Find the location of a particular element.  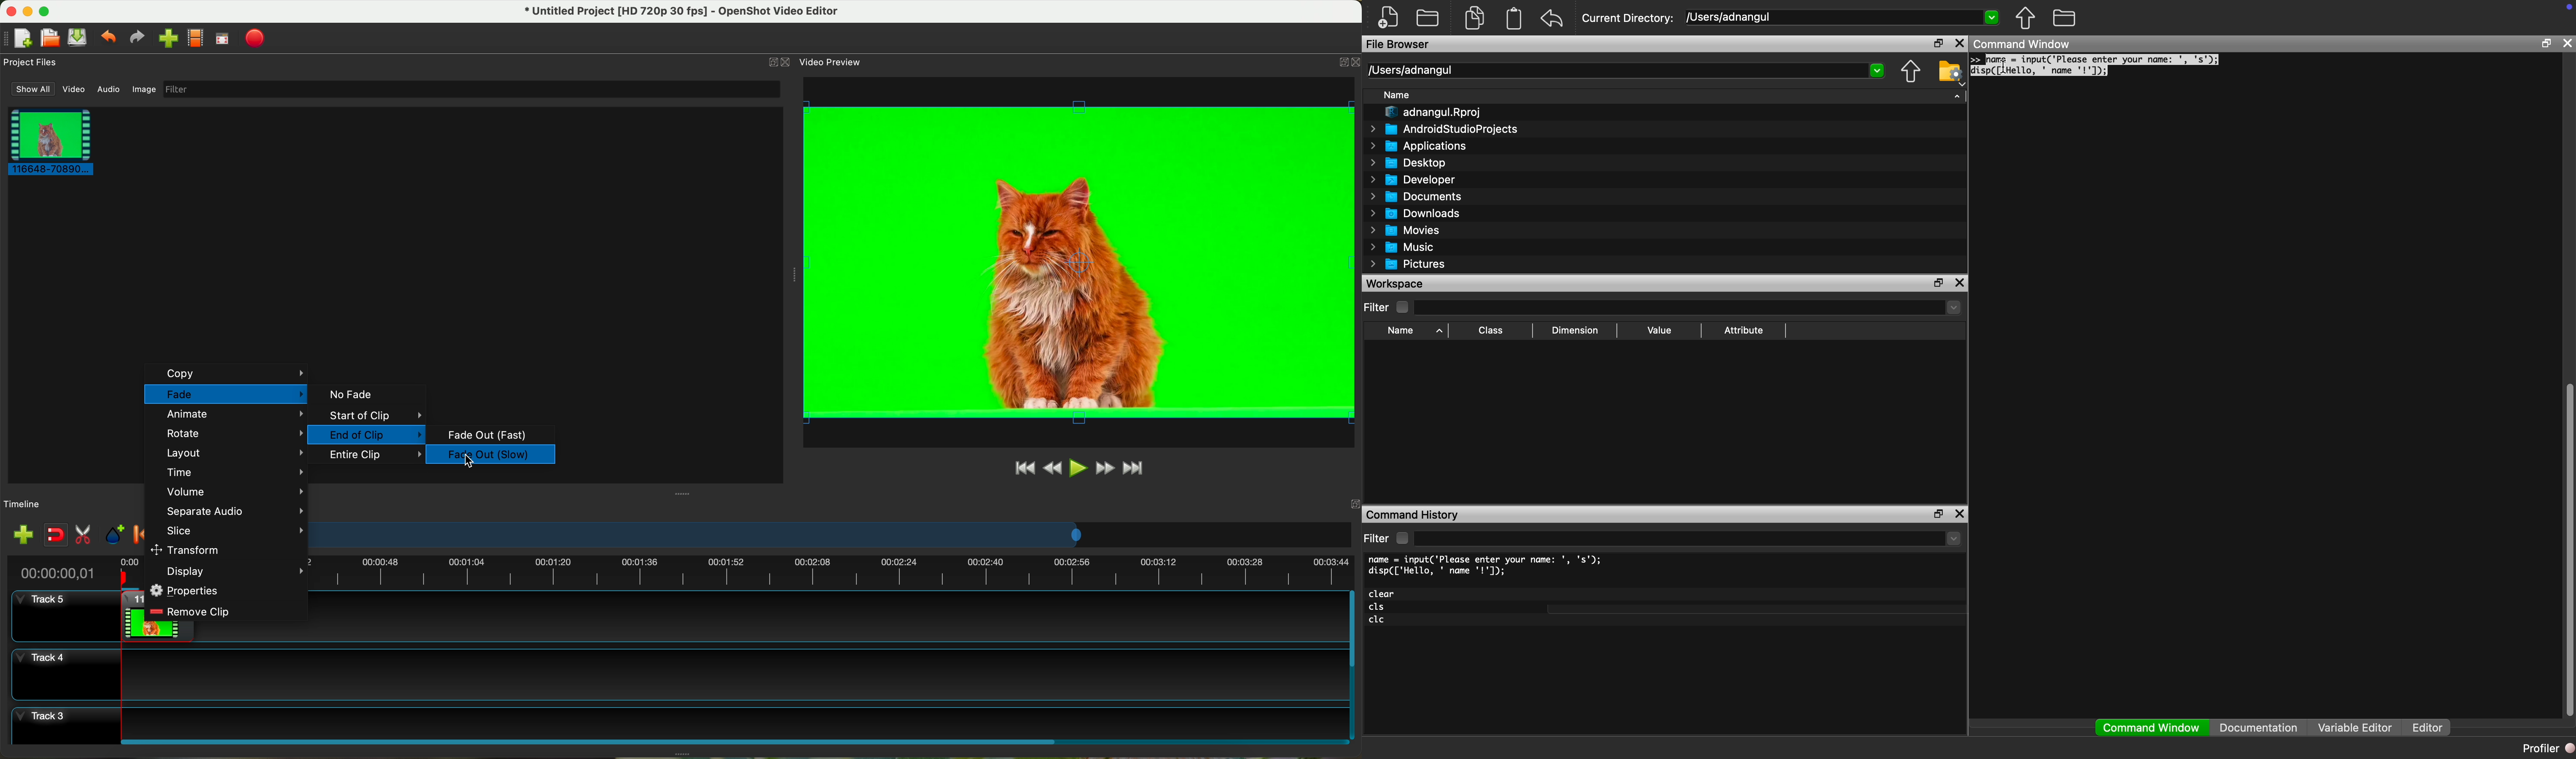

timeline is located at coordinates (834, 535).